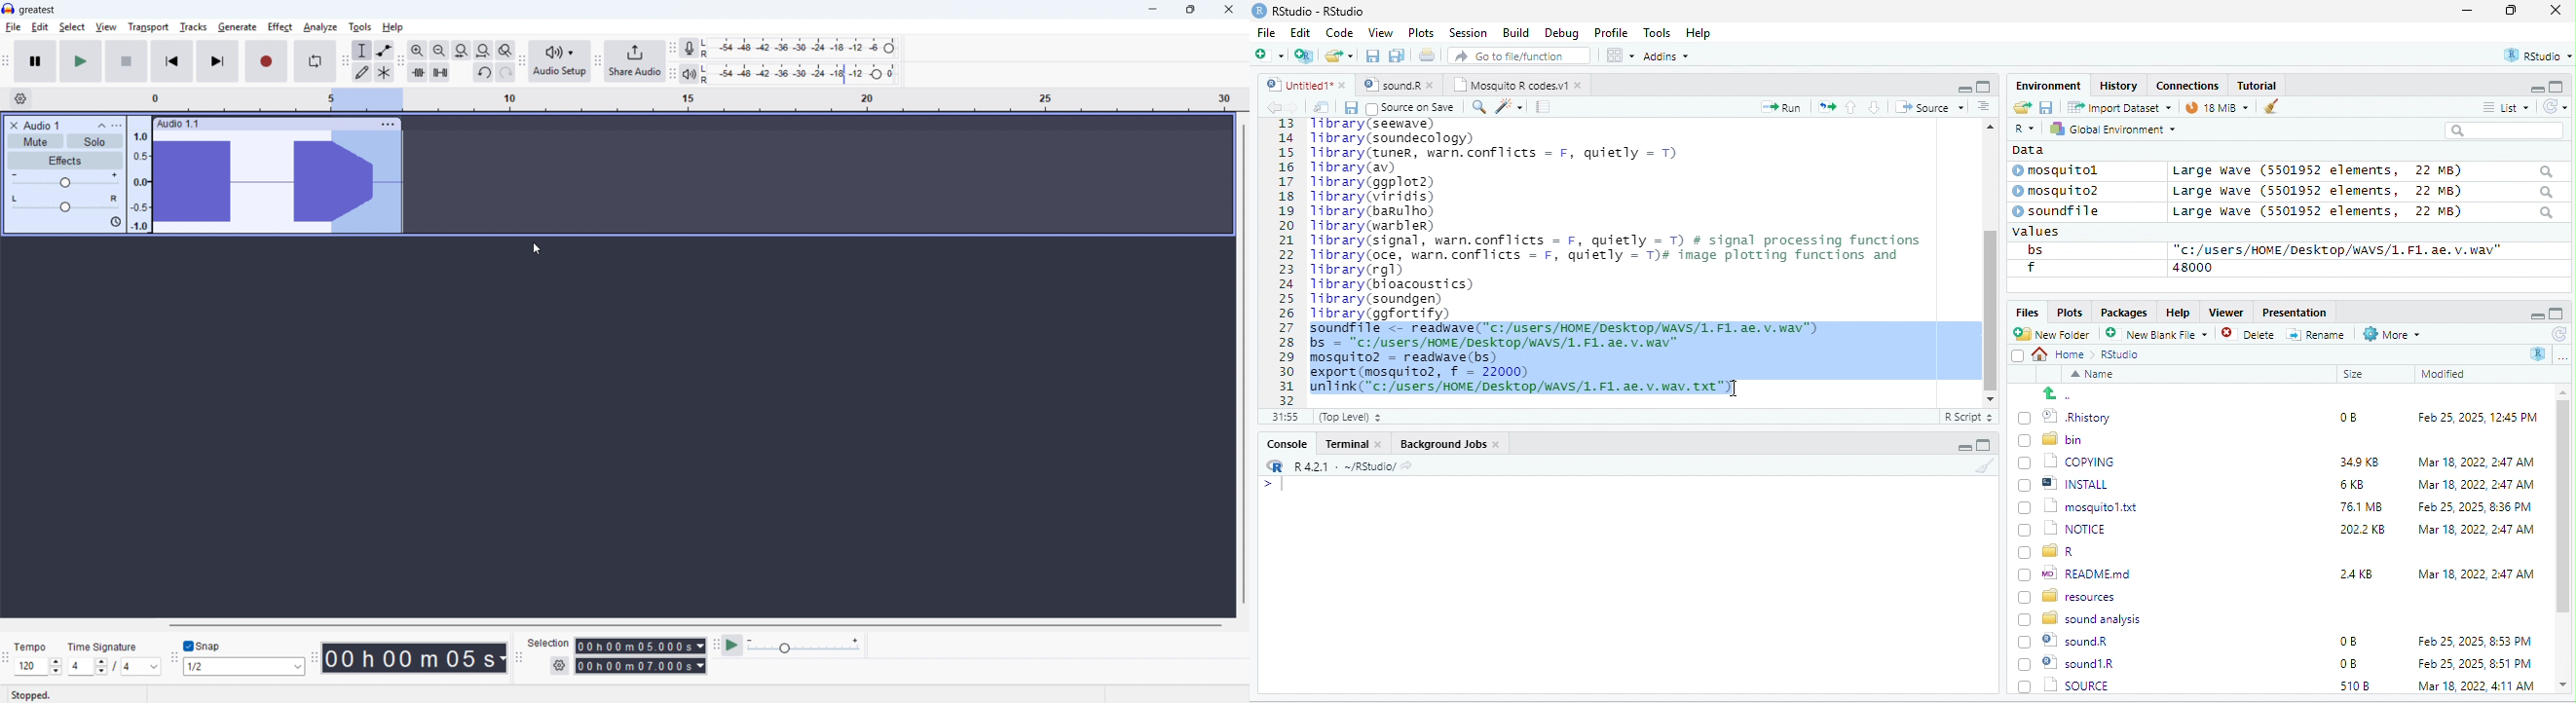  I want to click on © mosquito?, so click(2062, 189).